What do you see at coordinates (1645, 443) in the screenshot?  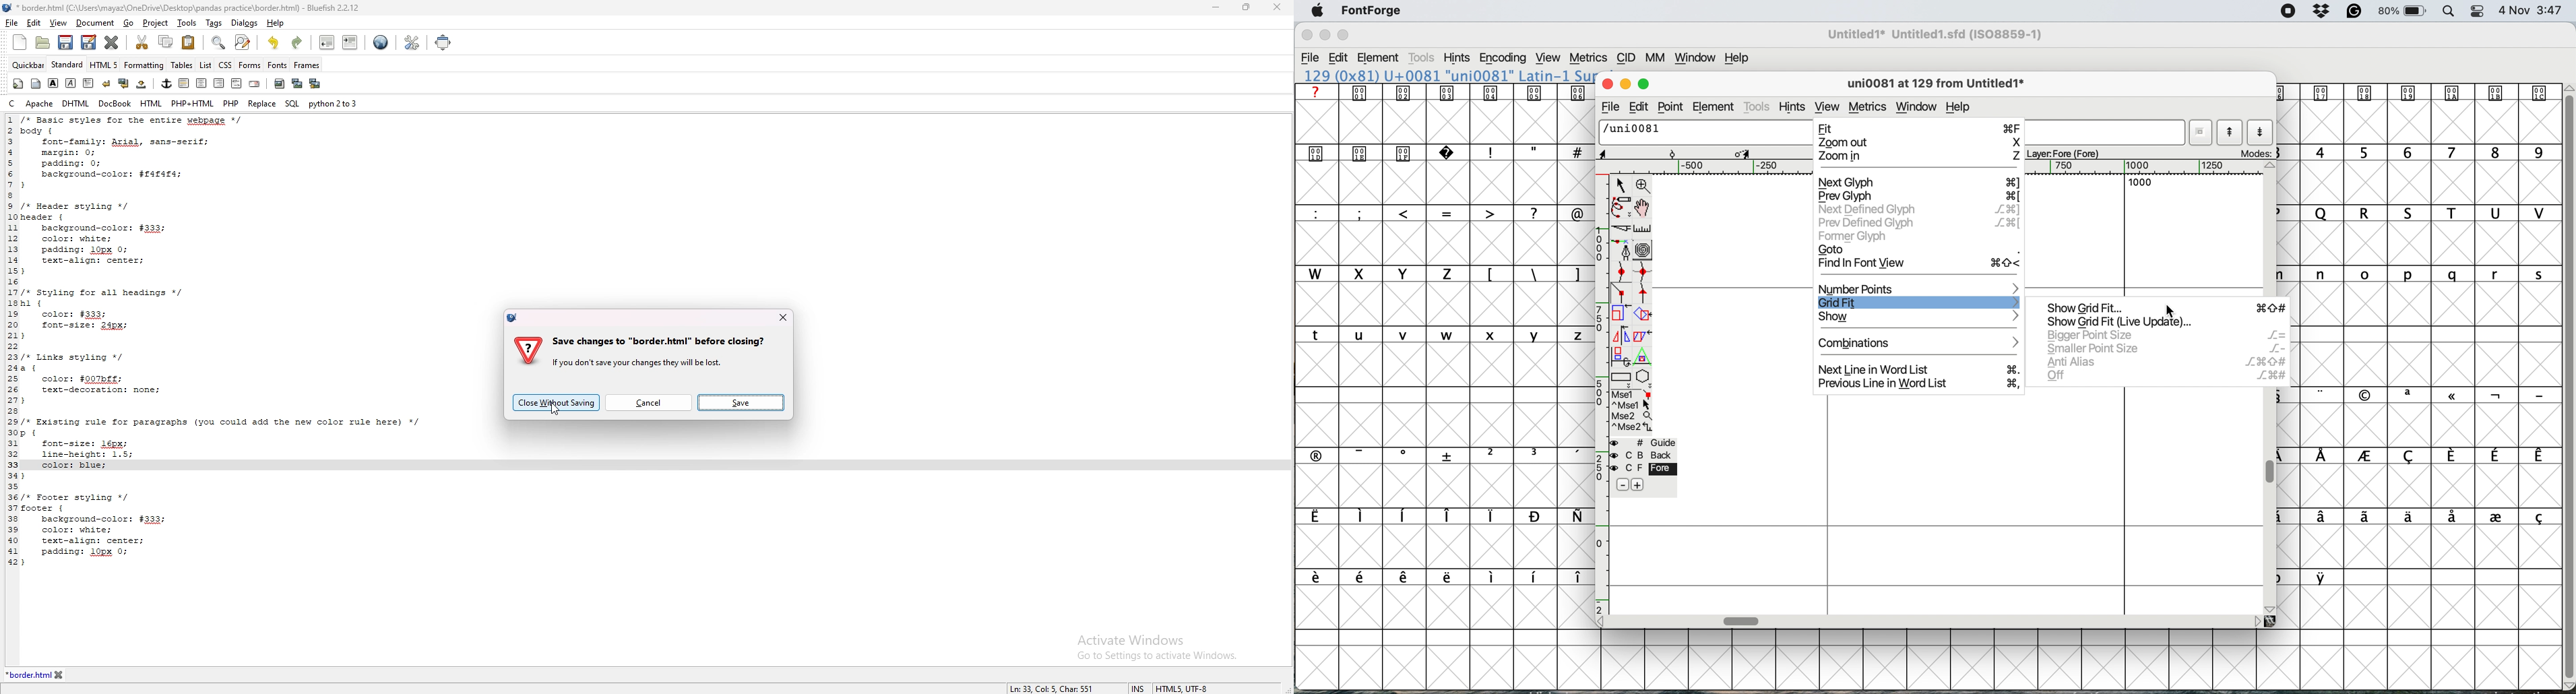 I see `# Guide` at bounding box center [1645, 443].